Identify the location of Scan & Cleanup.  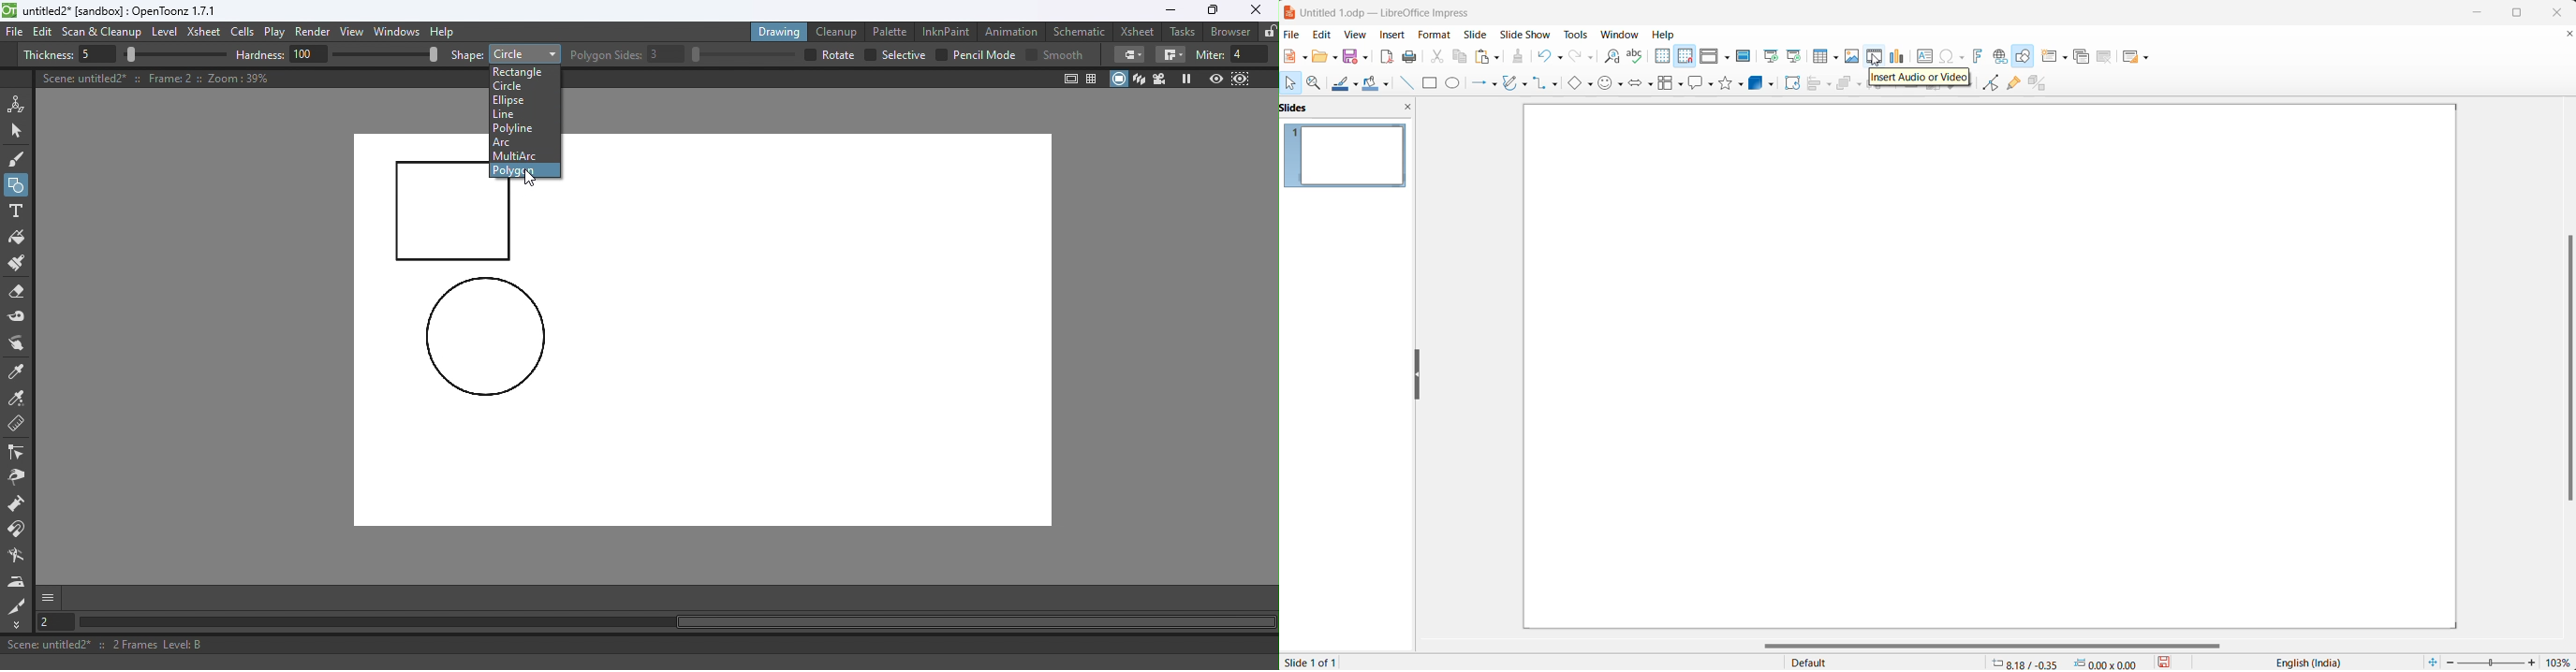
(102, 34).